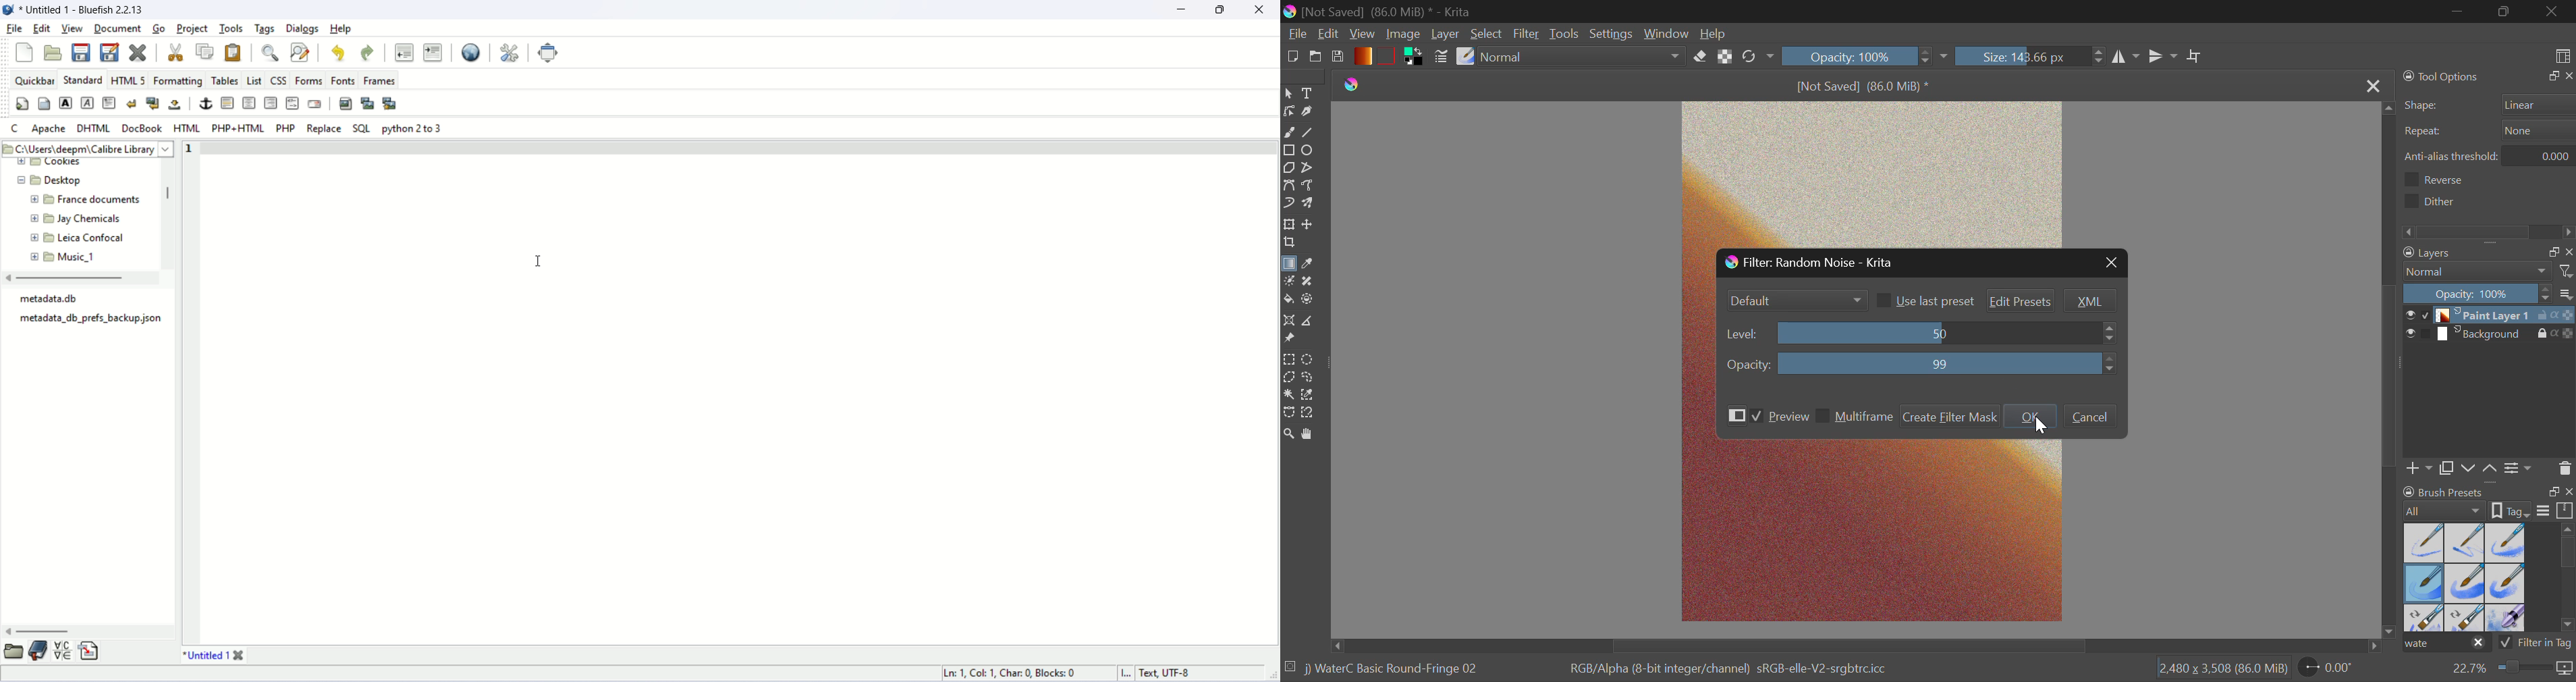 This screenshot has width=2576, height=700. Describe the element at coordinates (1865, 85) in the screenshot. I see `[not saved] (86.0 Mib)*` at that location.